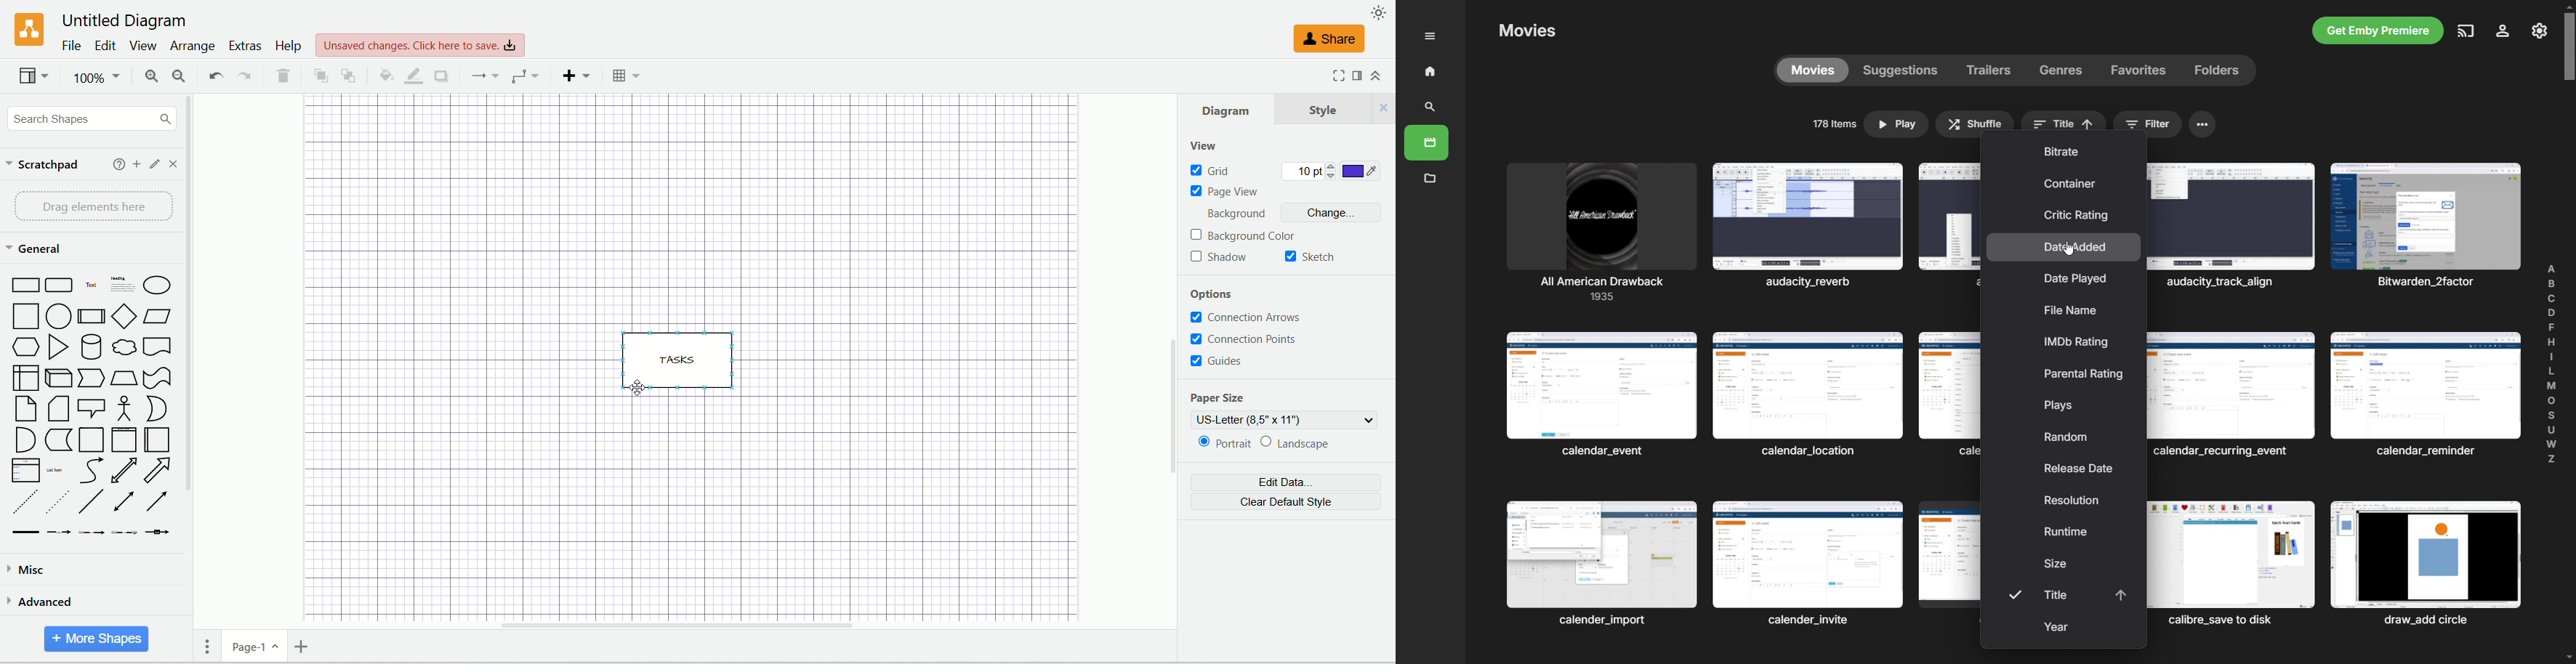 The image size is (2576, 672). I want to click on full screen, so click(1333, 76).